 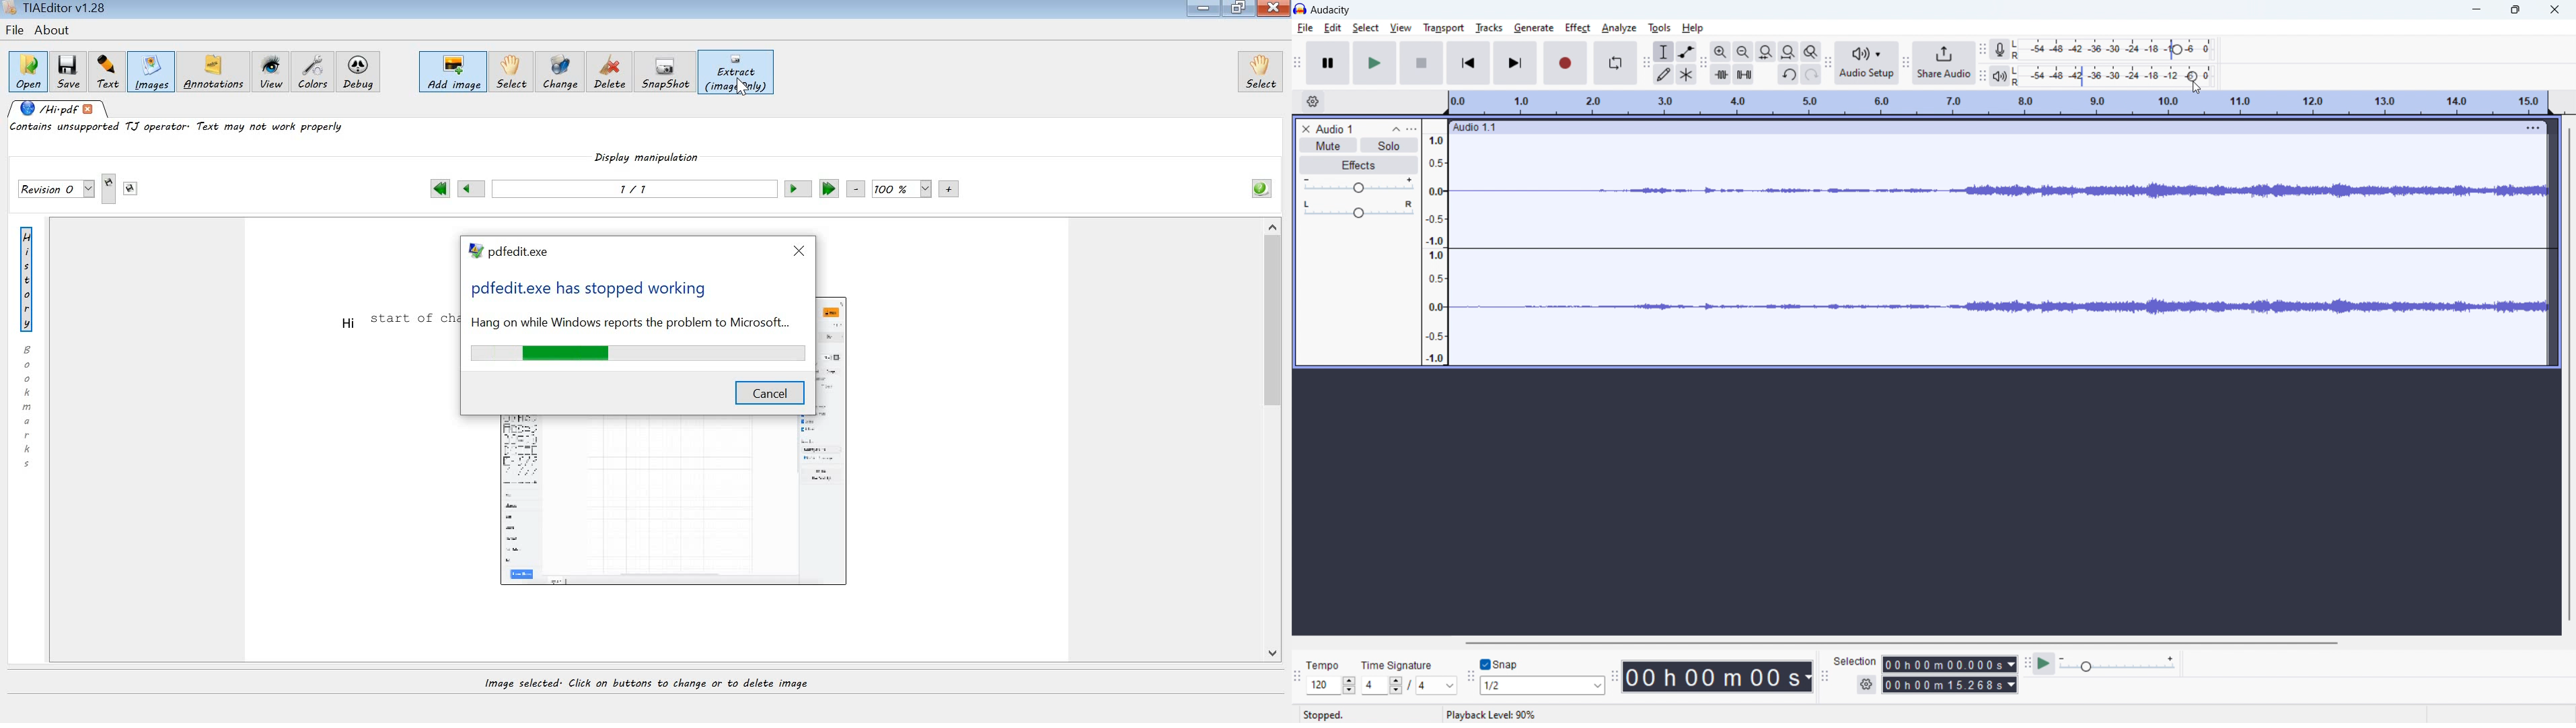 I want to click on multi tool, so click(x=1686, y=74).